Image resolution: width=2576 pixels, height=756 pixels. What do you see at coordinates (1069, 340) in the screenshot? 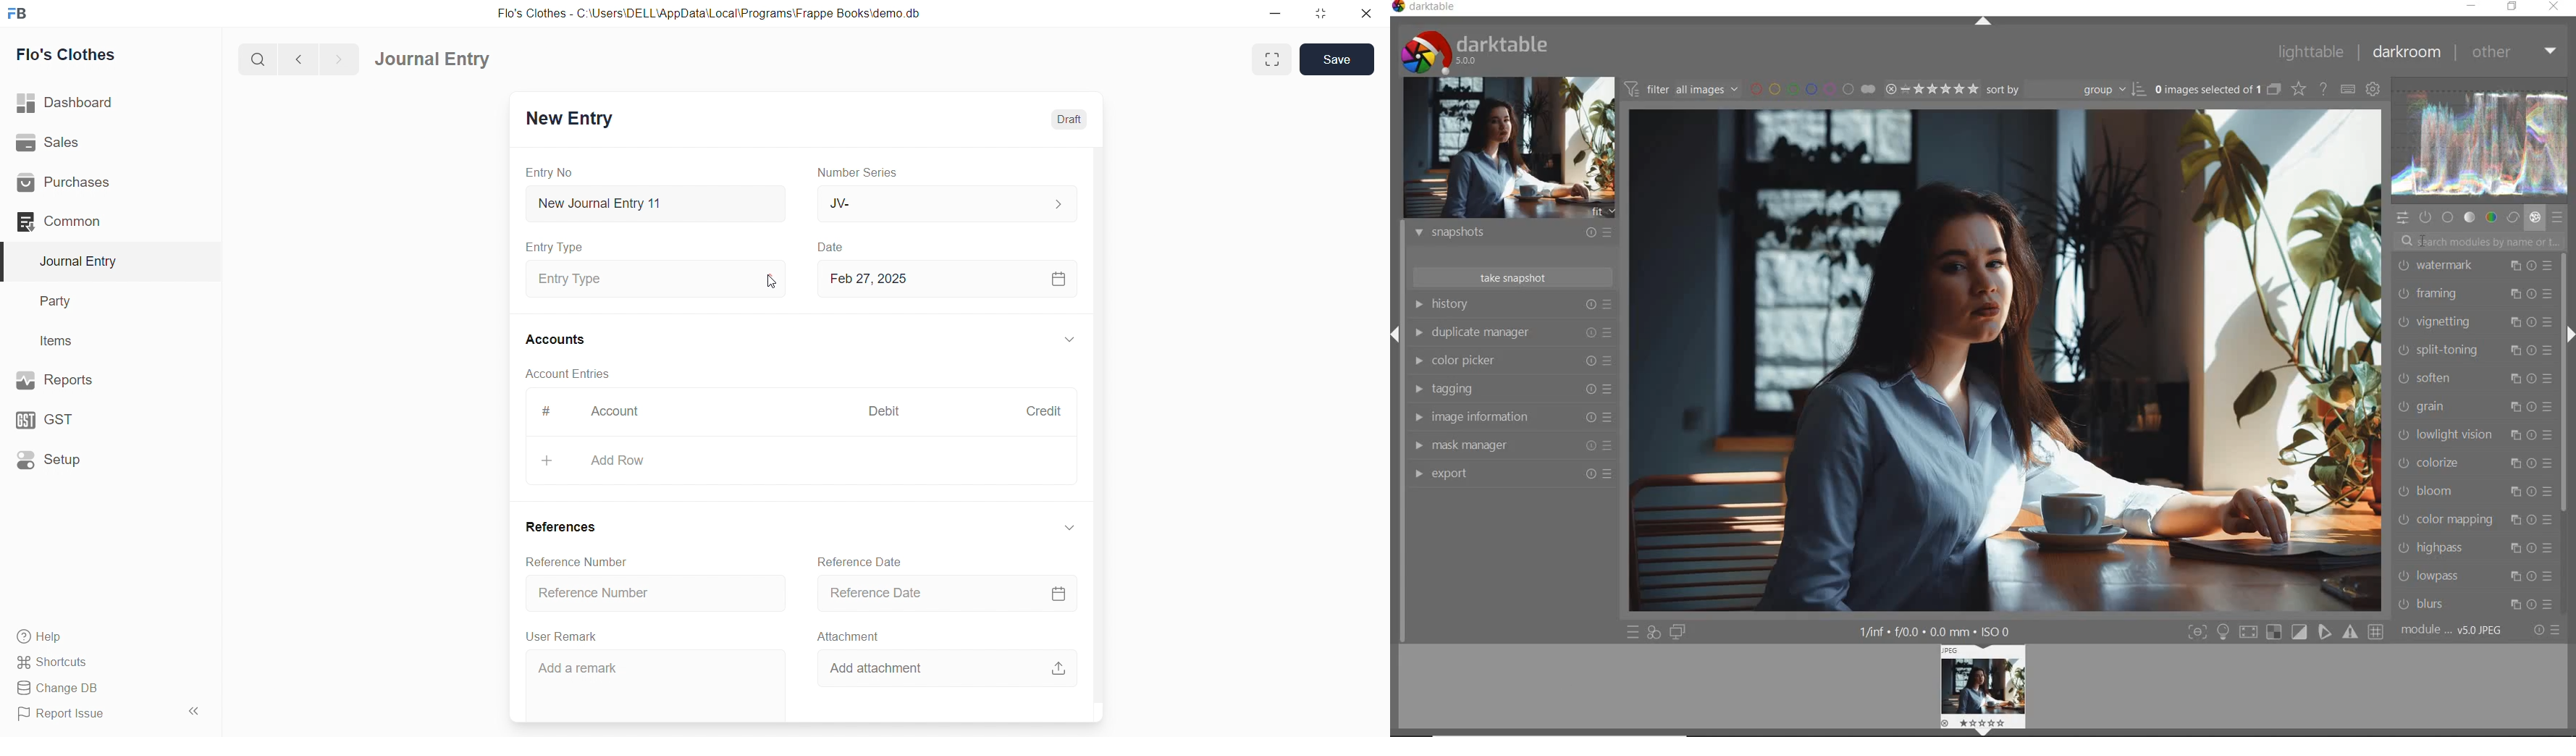
I see `EXPAND/COLLAPSE` at bounding box center [1069, 340].